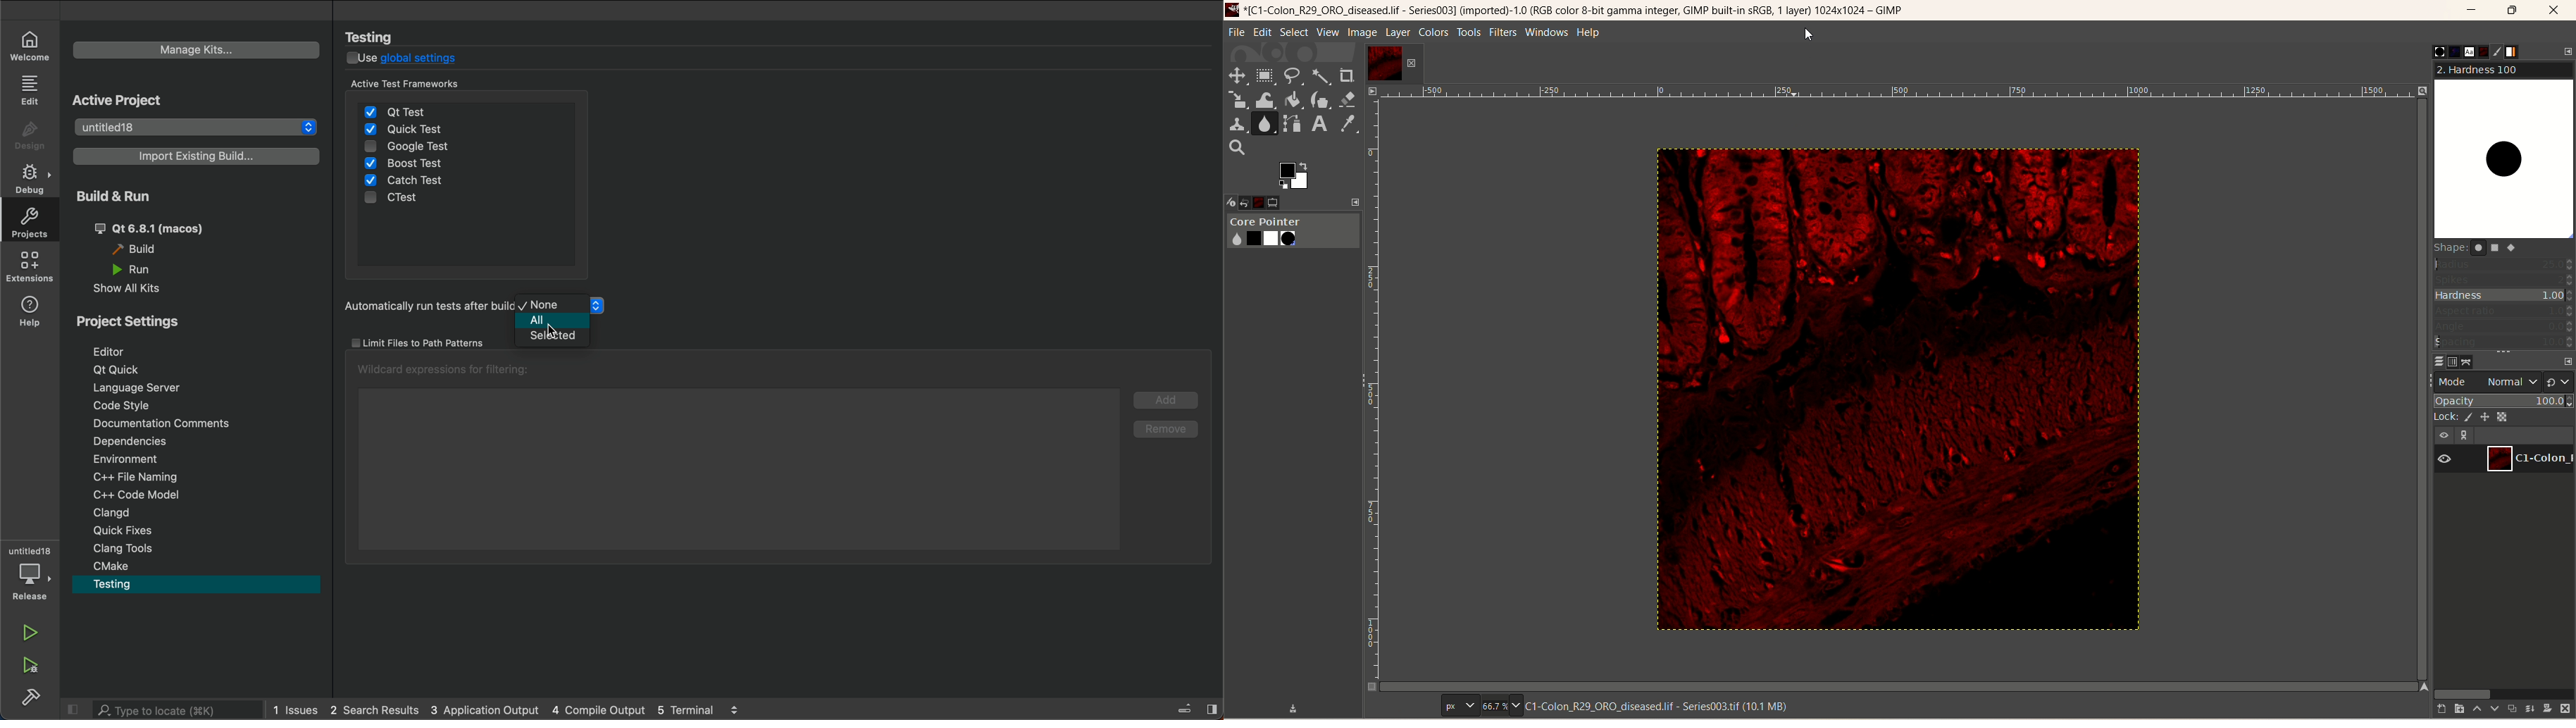 The image size is (2576, 728). I want to click on angle, so click(2504, 326).